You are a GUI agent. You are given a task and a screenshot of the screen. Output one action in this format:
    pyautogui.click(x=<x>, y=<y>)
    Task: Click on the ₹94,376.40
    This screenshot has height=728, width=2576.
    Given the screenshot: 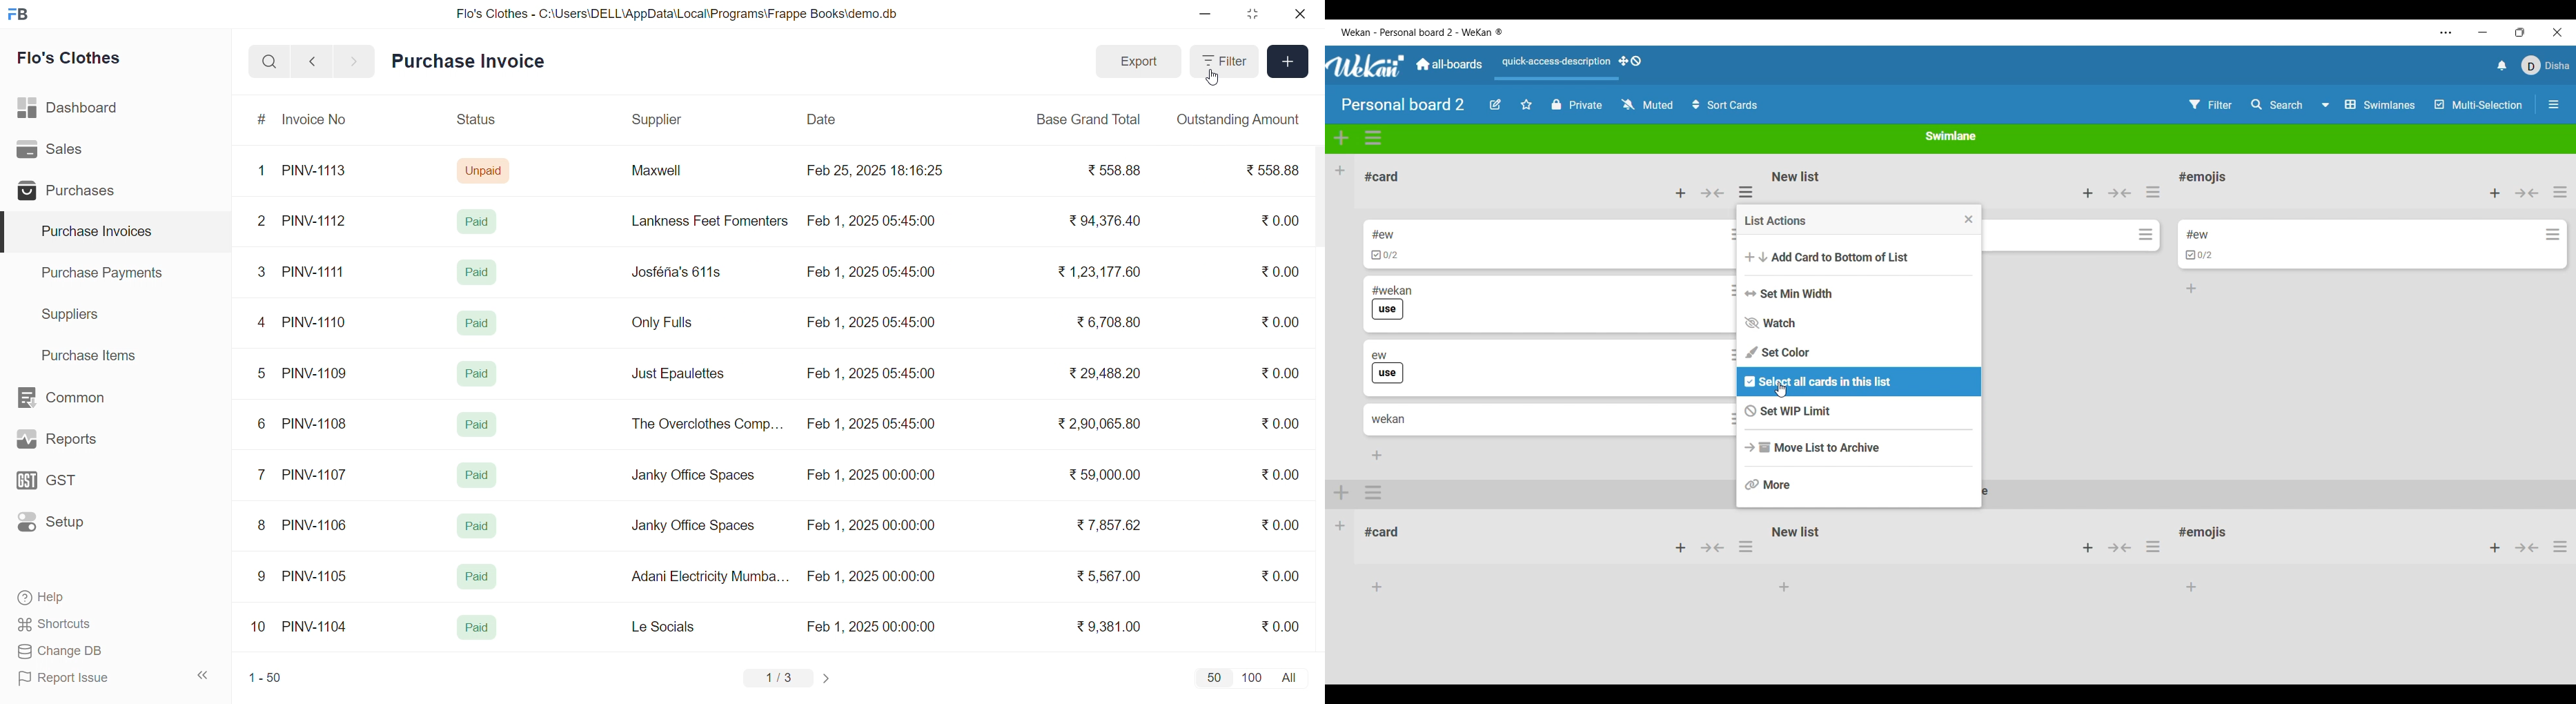 What is the action you would take?
    pyautogui.click(x=1101, y=222)
    